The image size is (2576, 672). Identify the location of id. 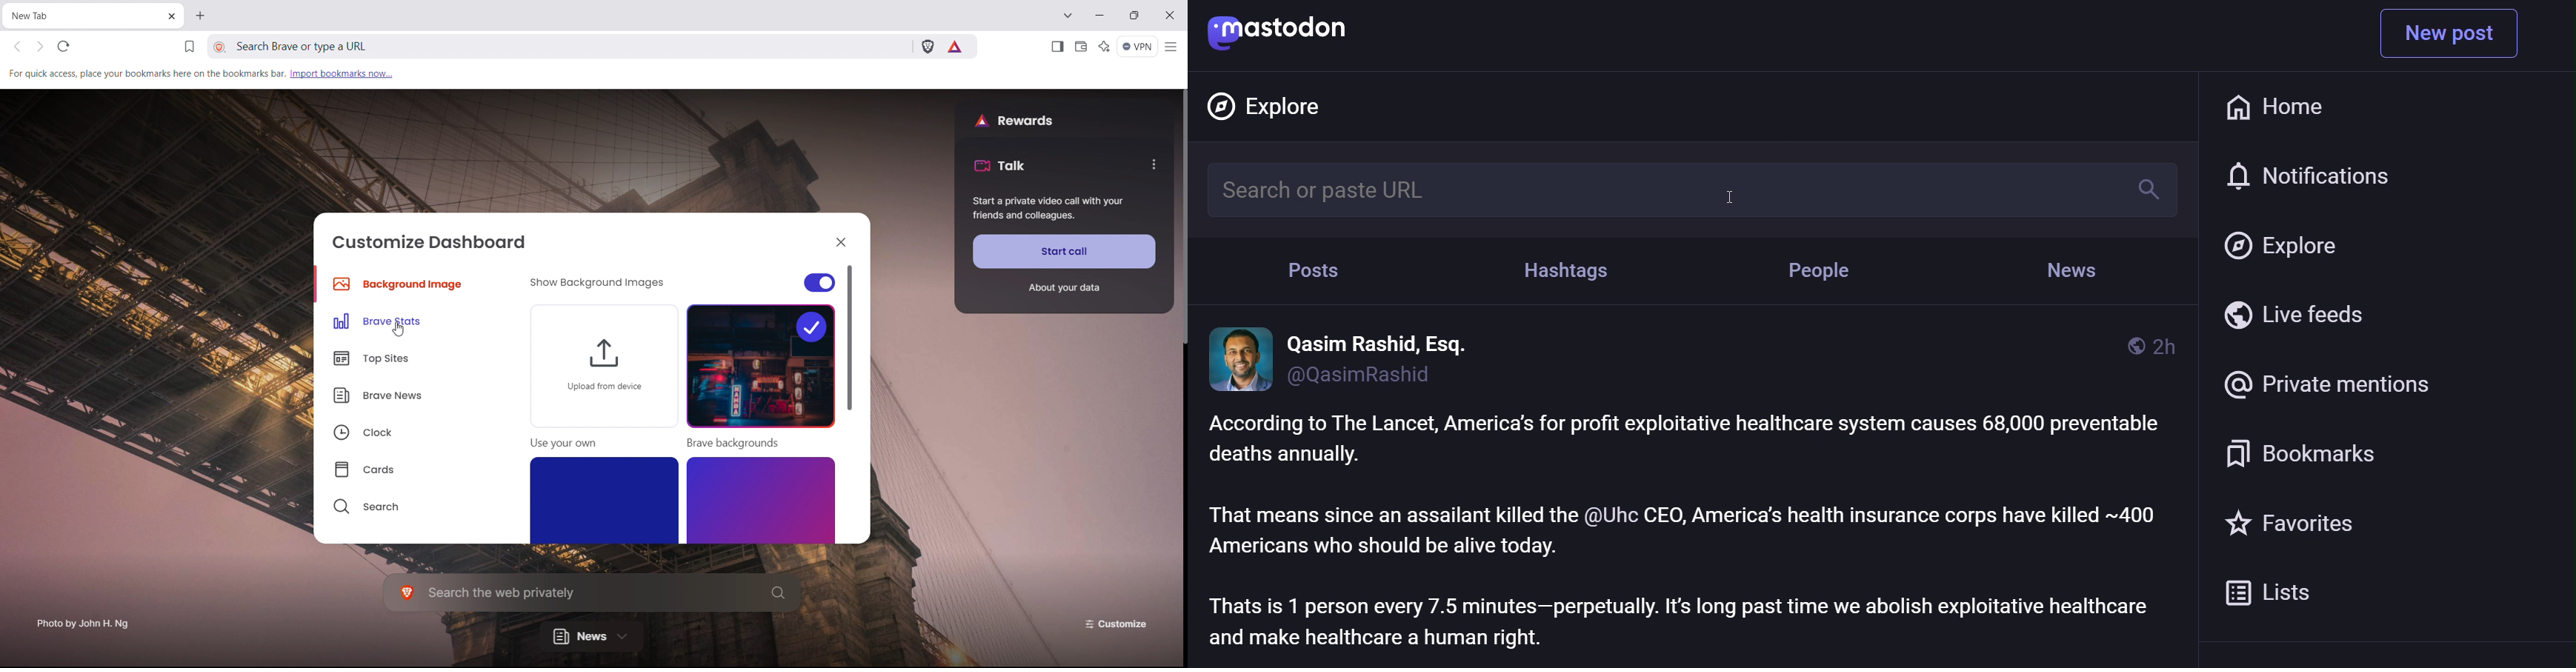
(1365, 376).